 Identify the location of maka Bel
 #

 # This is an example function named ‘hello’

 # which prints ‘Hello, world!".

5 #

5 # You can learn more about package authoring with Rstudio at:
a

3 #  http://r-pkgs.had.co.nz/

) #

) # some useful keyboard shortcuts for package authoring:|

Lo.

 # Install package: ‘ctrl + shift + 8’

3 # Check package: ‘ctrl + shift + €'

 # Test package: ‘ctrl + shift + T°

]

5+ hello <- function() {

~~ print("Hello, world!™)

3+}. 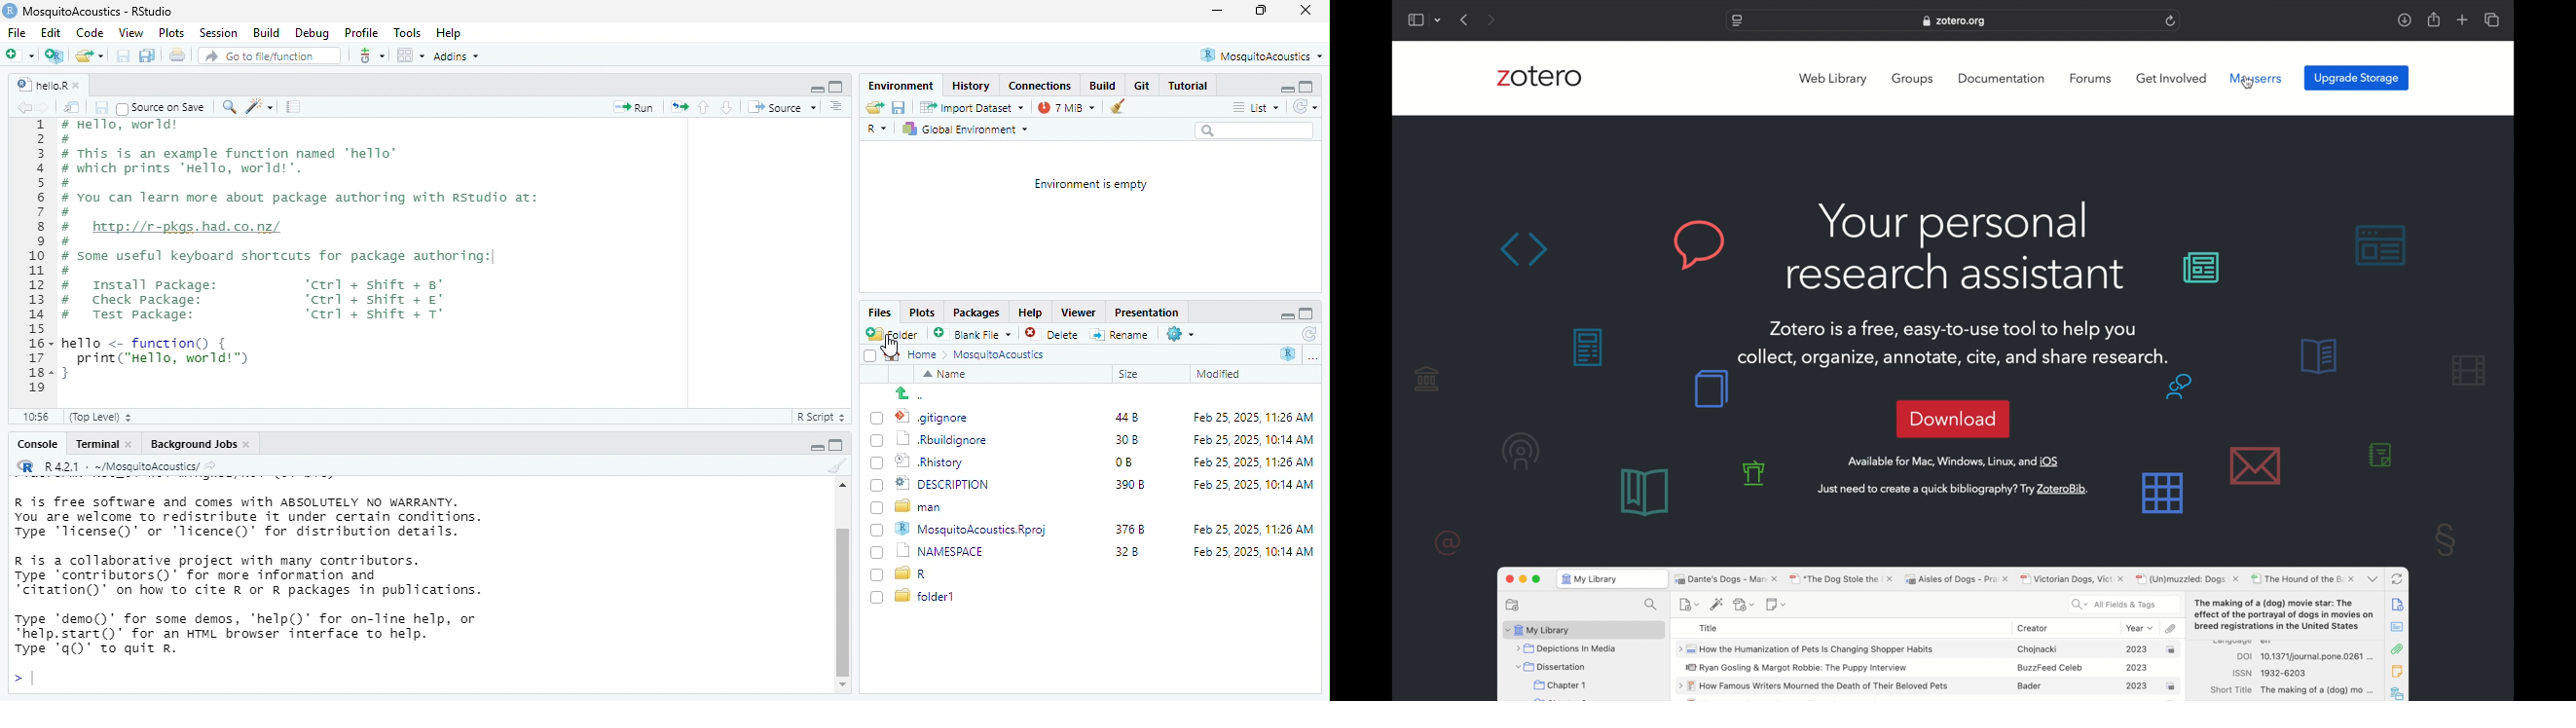
(330, 251).